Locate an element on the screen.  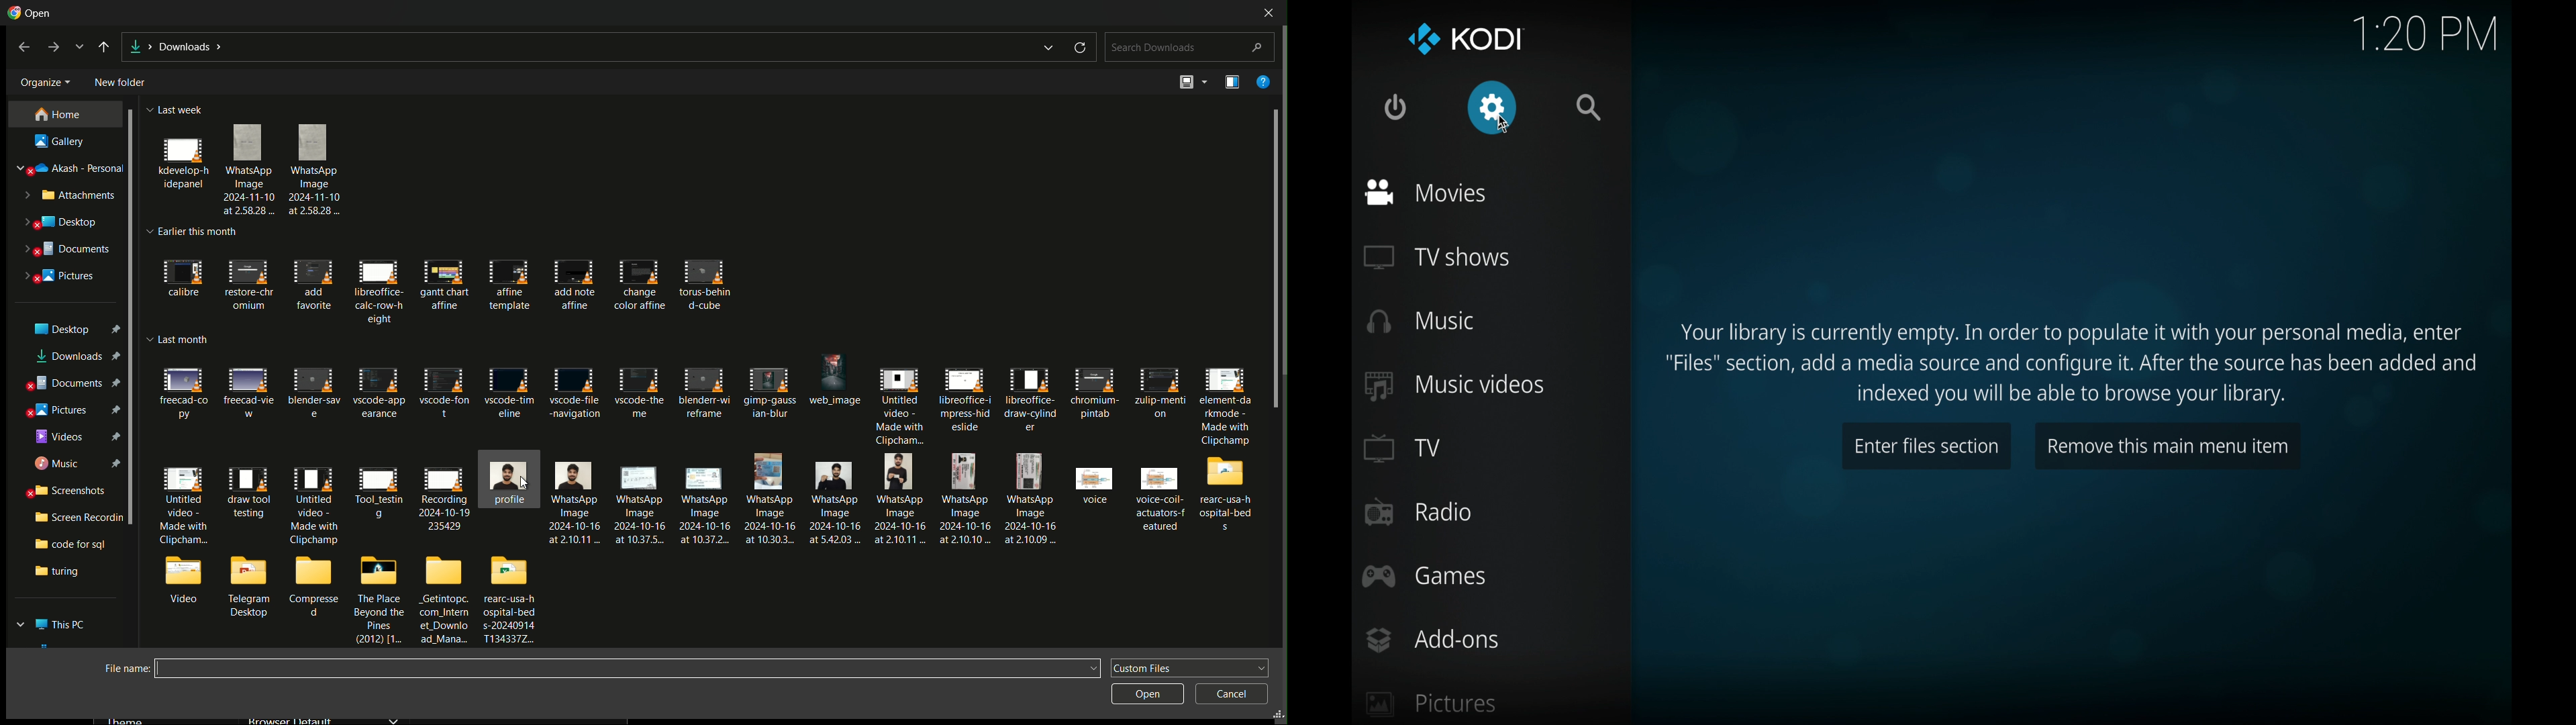
attachments is located at coordinates (69, 195).